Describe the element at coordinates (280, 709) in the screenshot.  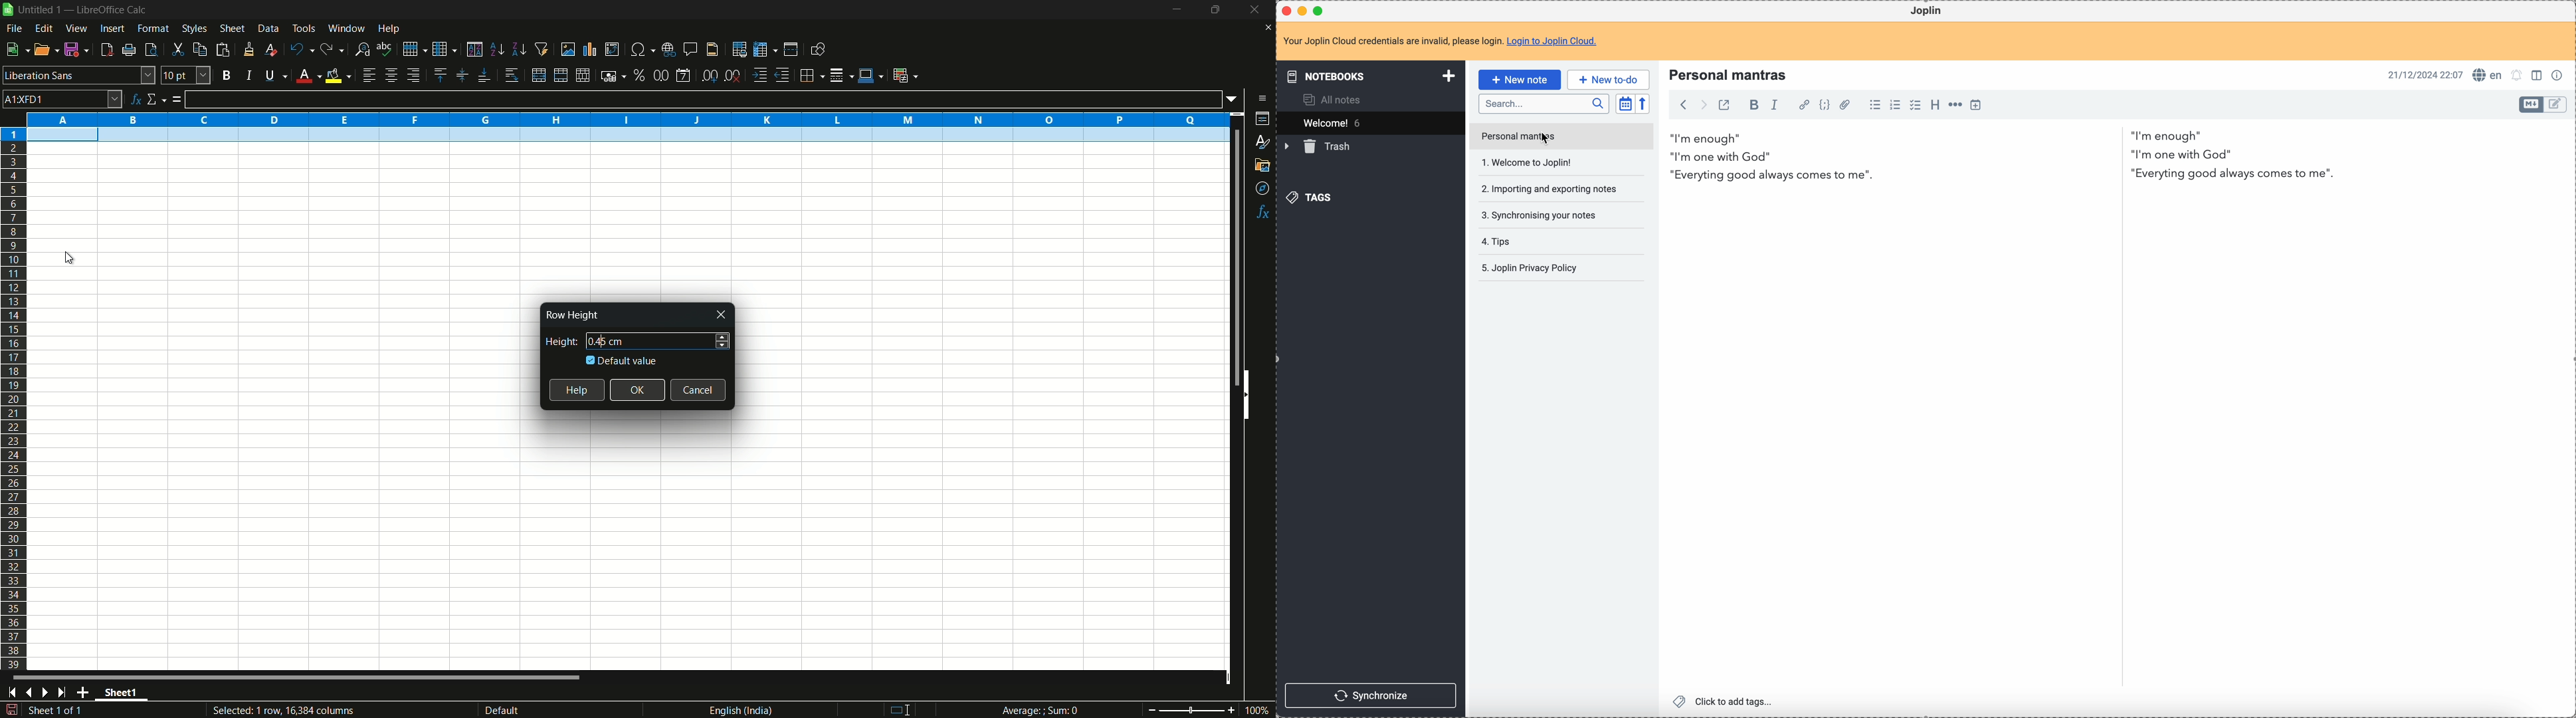
I see `Selected: 1 row, 16,384 columns` at that location.